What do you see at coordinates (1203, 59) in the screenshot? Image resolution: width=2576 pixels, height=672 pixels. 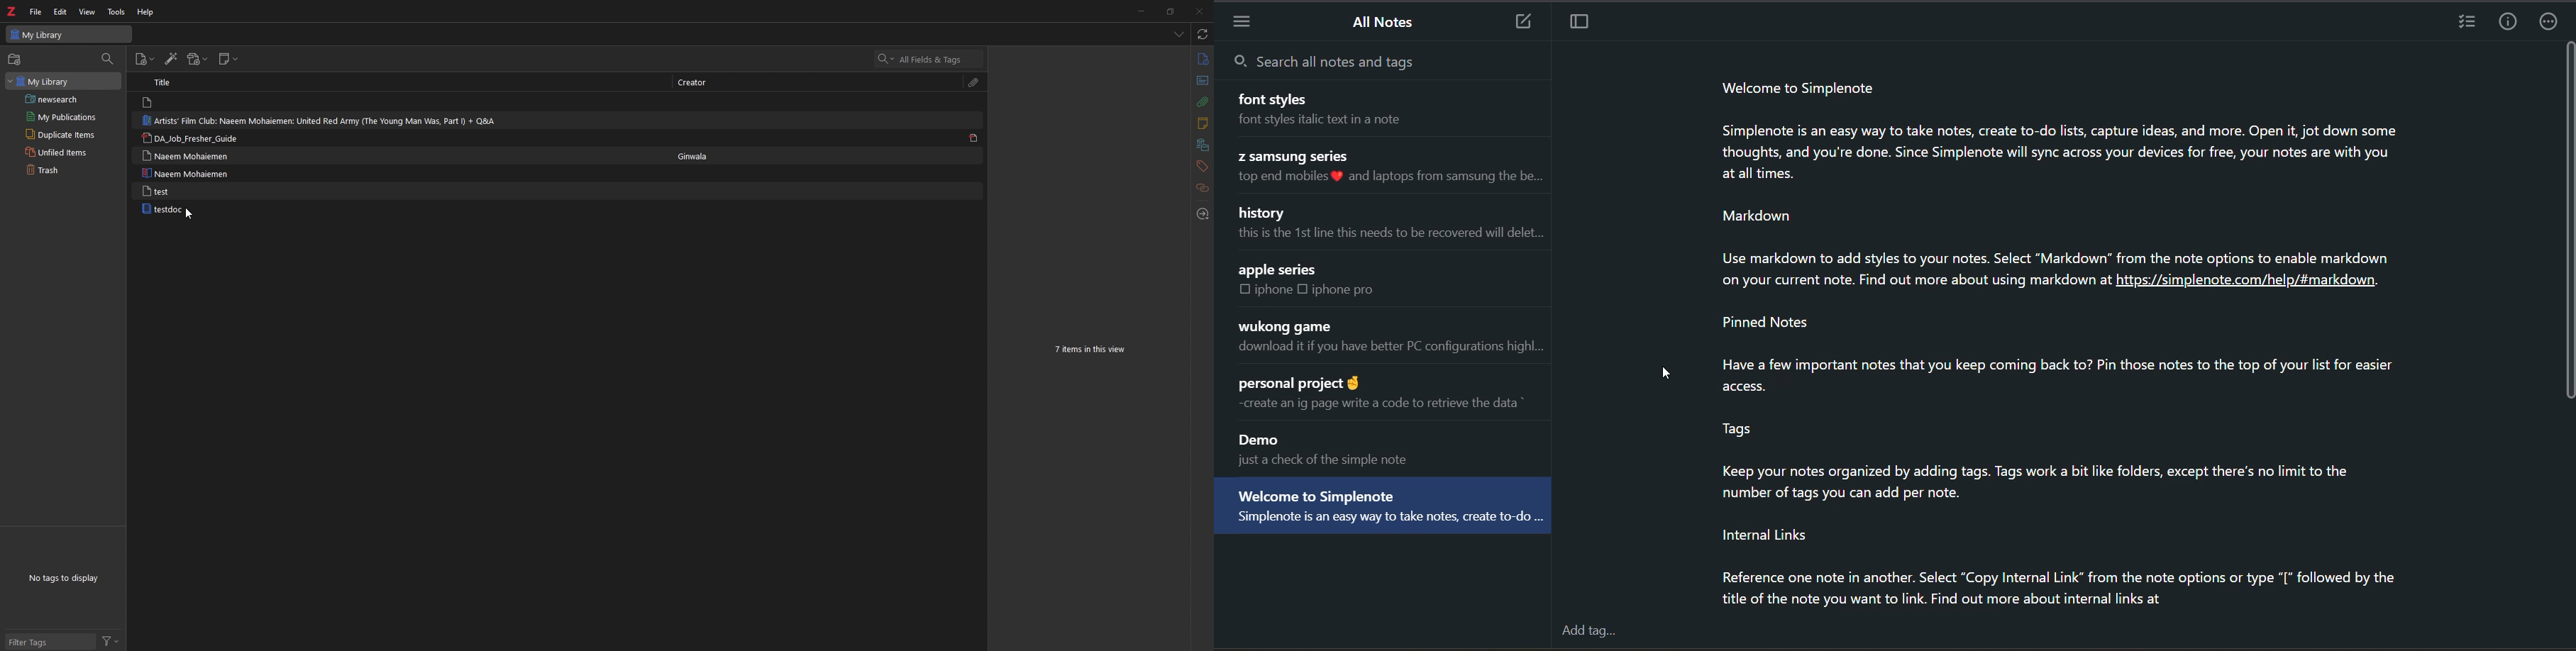 I see `info` at bounding box center [1203, 59].